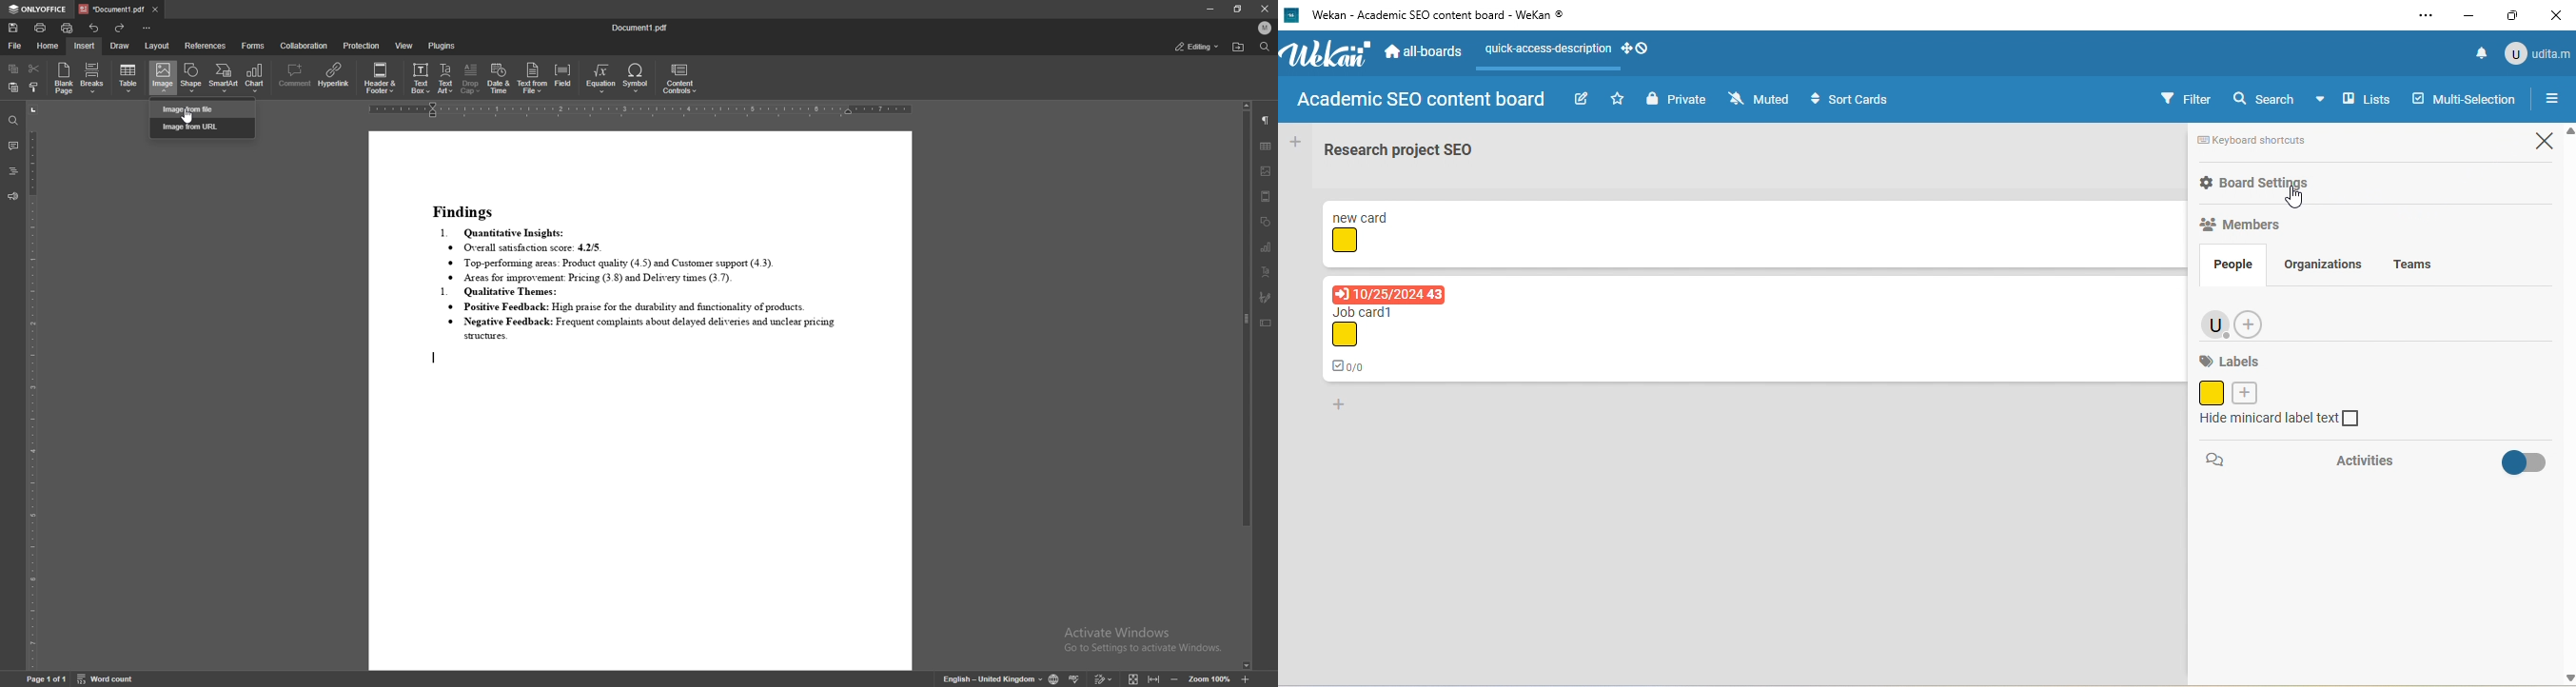 The image size is (2576, 700). What do you see at coordinates (1850, 99) in the screenshot?
I see `sort cards` at bounding box center [1850, 99].